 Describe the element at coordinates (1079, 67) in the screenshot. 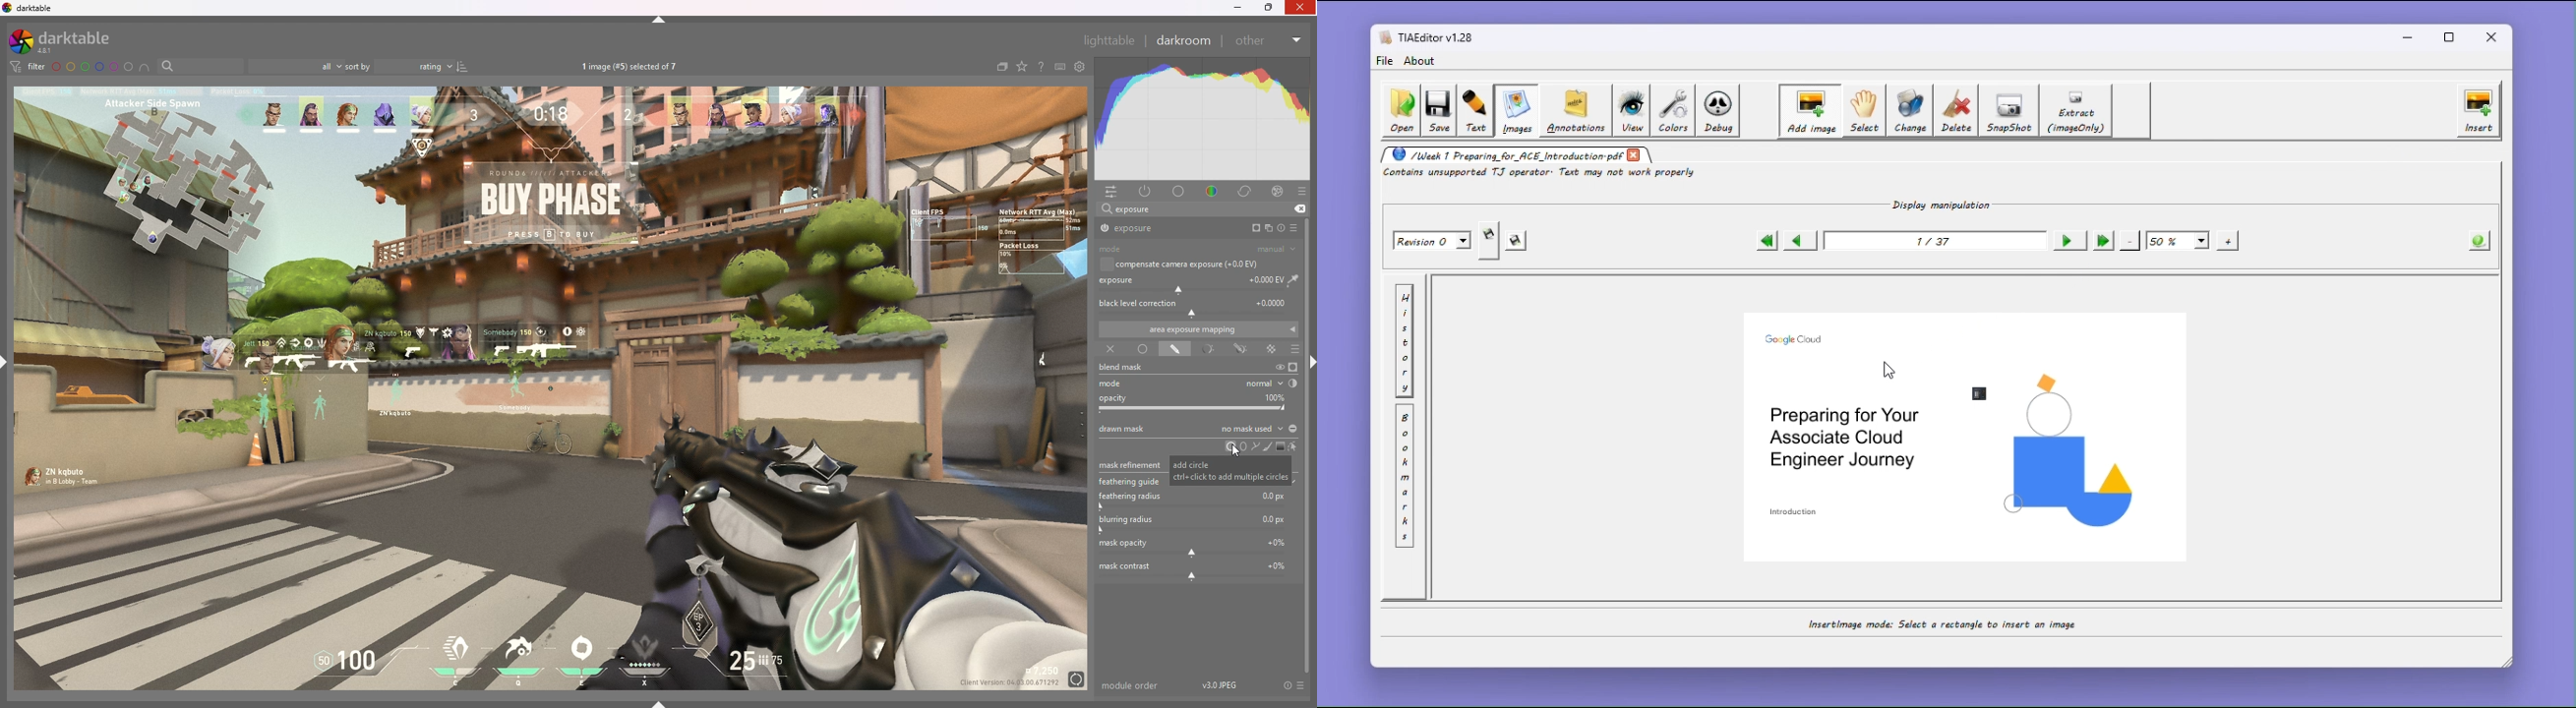

I see `show global preference` at that location.